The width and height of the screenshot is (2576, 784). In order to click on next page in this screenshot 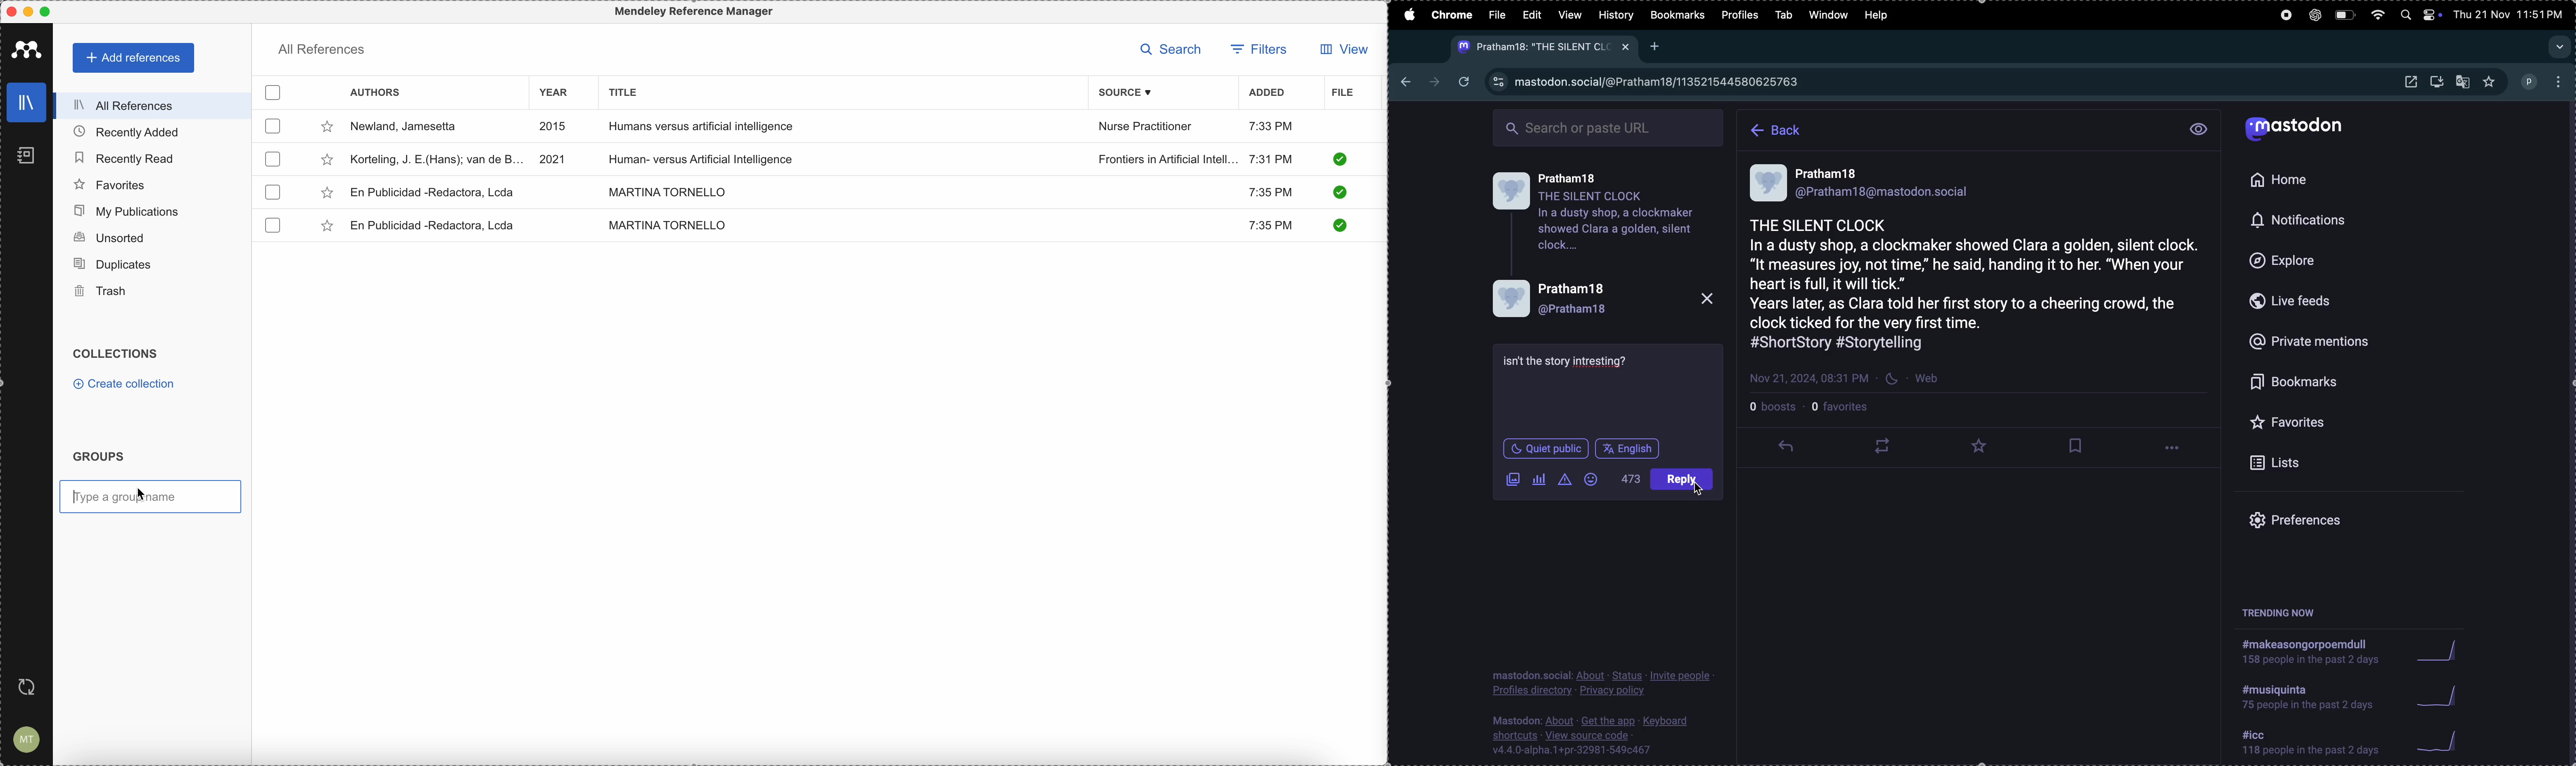, I will do `click(1434, 79)`.